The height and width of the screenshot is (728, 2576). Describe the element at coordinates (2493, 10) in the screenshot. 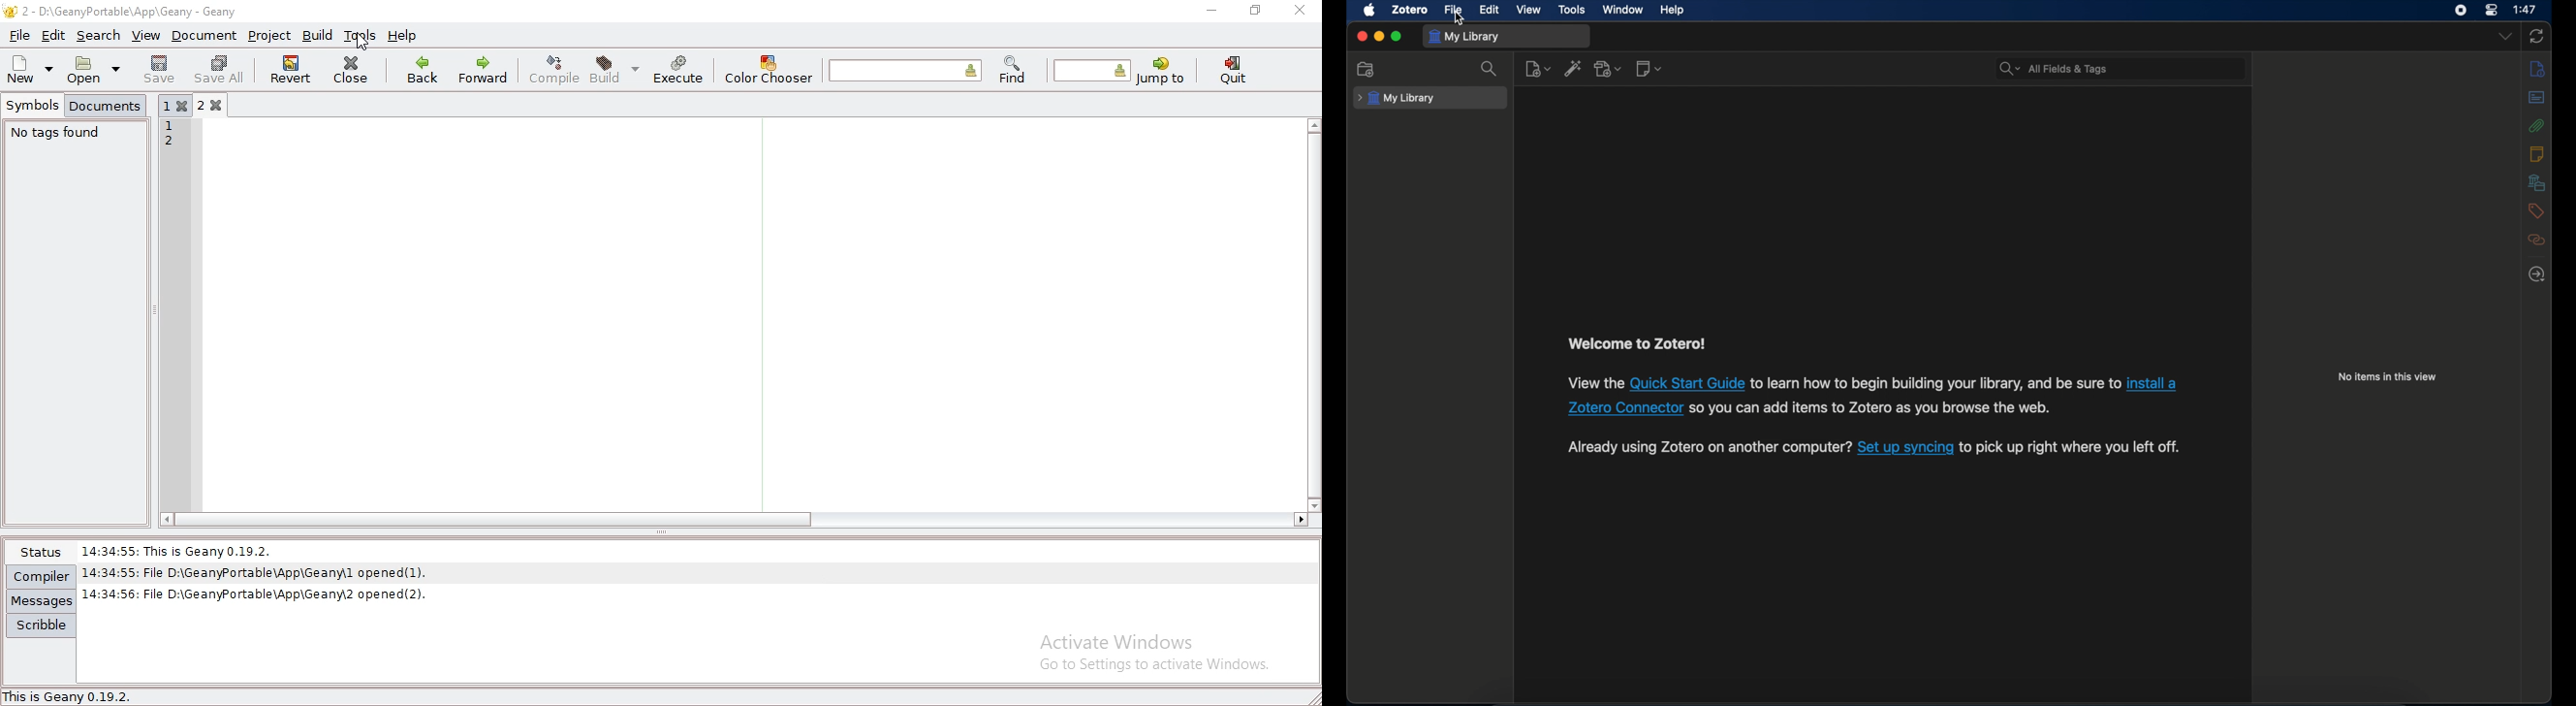

I see `control center` at that location.